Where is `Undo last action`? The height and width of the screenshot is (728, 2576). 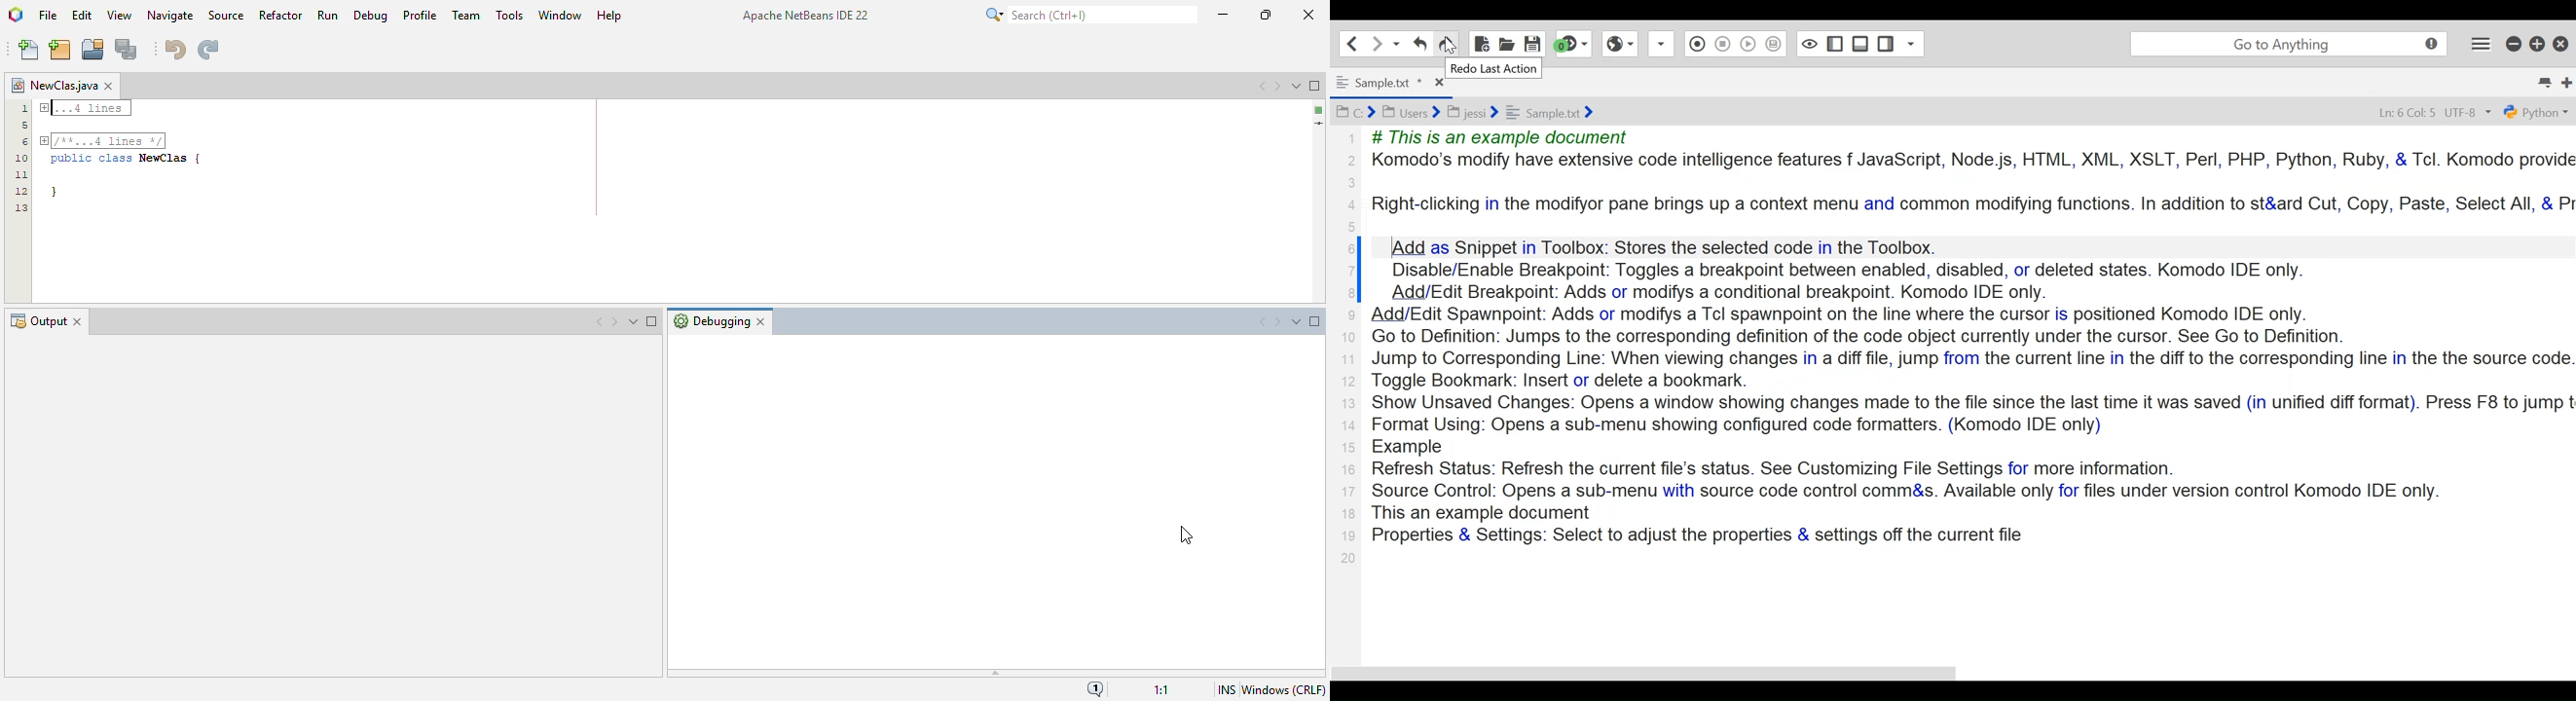 Undo last action is located at coordinates (1420, 43).